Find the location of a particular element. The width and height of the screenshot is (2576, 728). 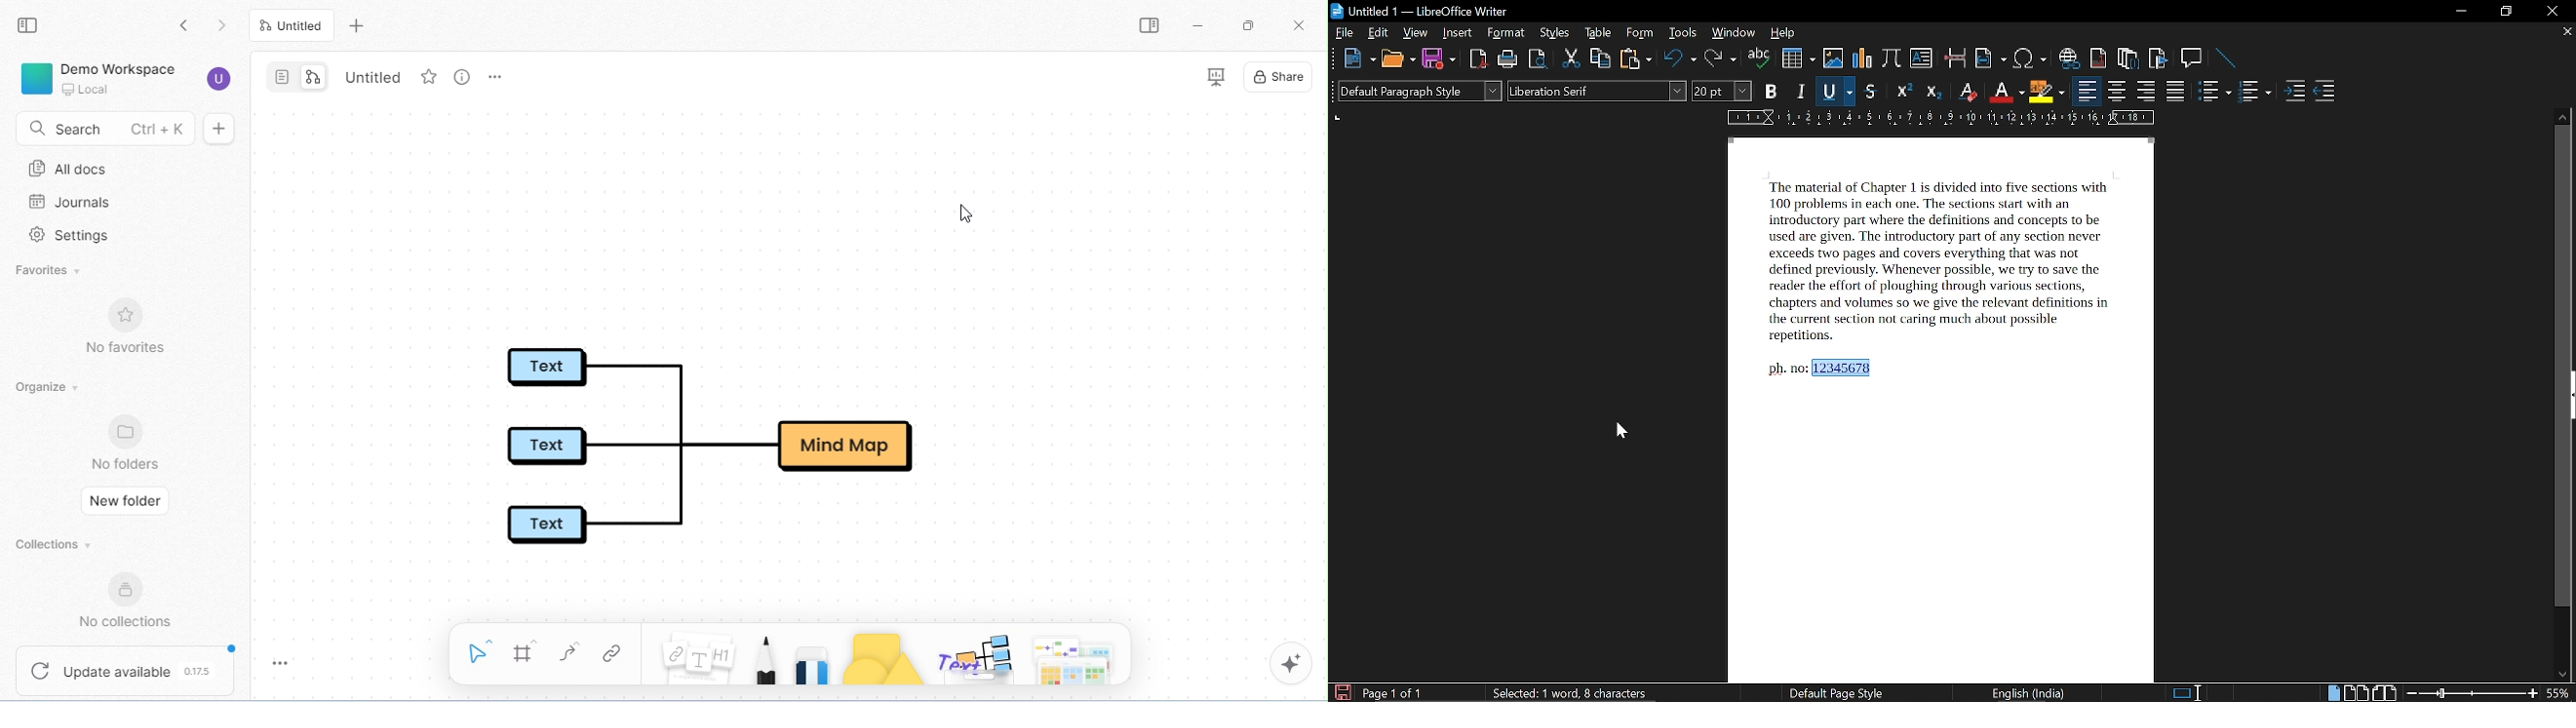

insert hyperlink is located at coordinates (2067, 58).